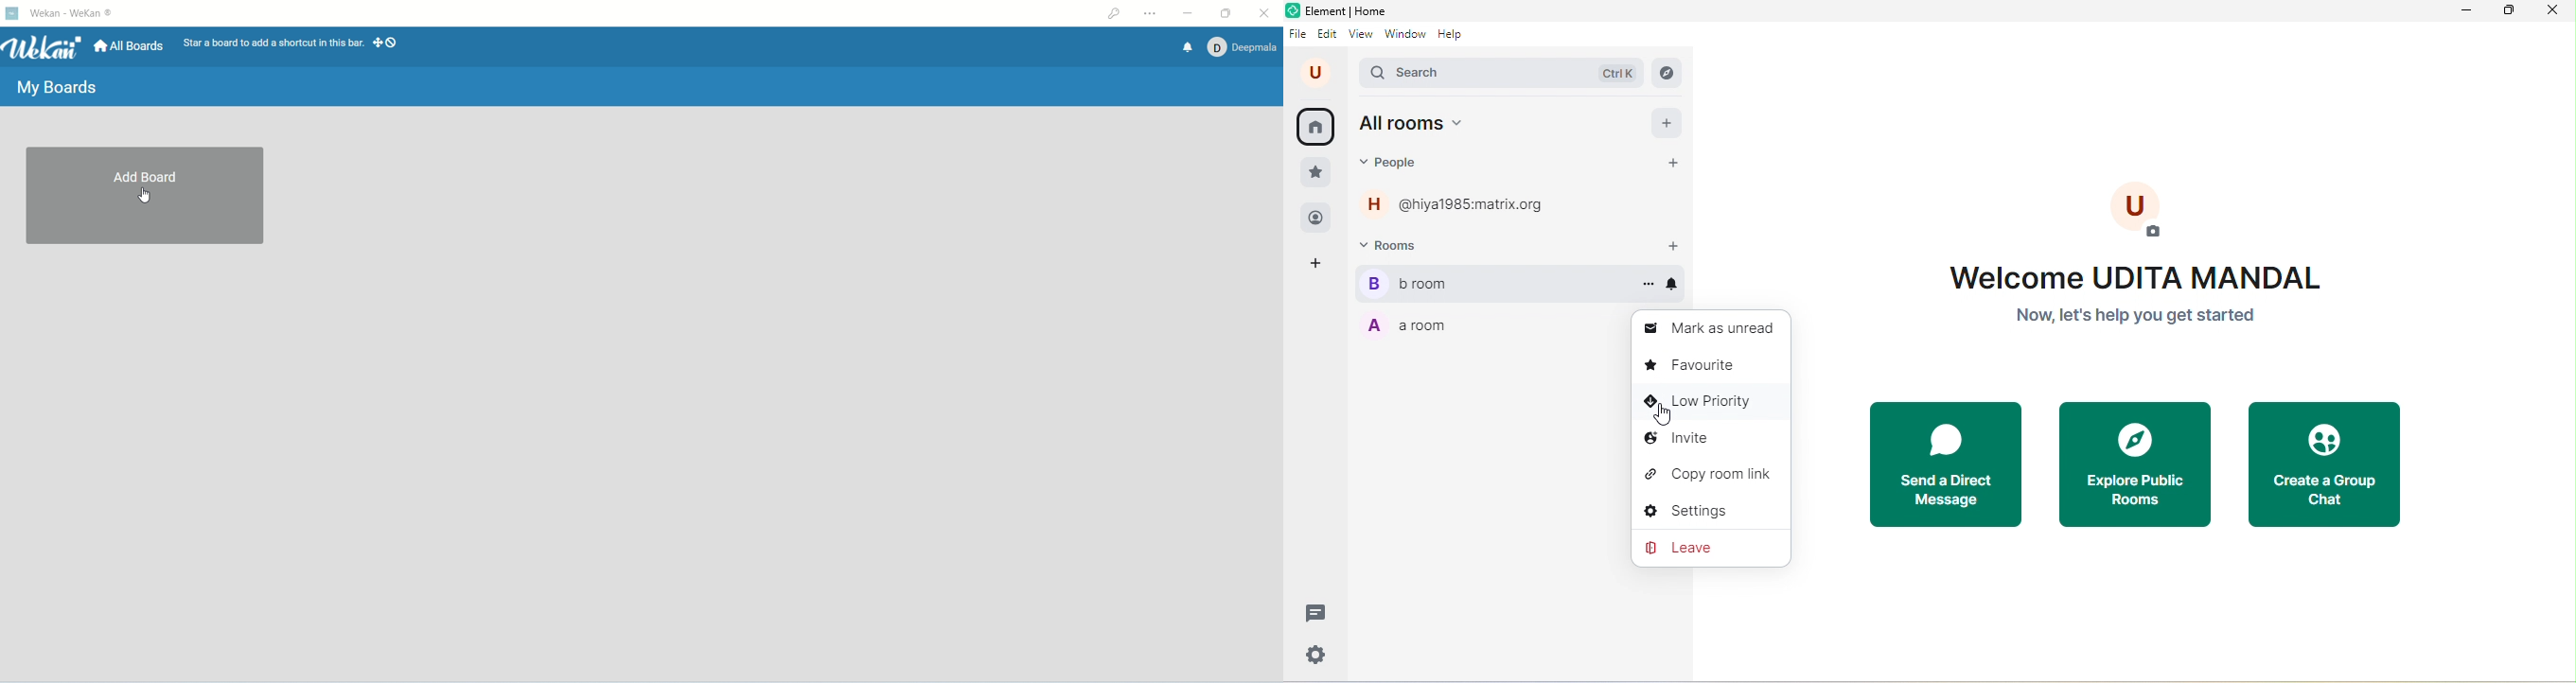 This screenshot has height=700, width=2576. What do you see at coordinates (1415, 244) in the screenshot?
I see `rooms` at bounding box center [1415, 244].